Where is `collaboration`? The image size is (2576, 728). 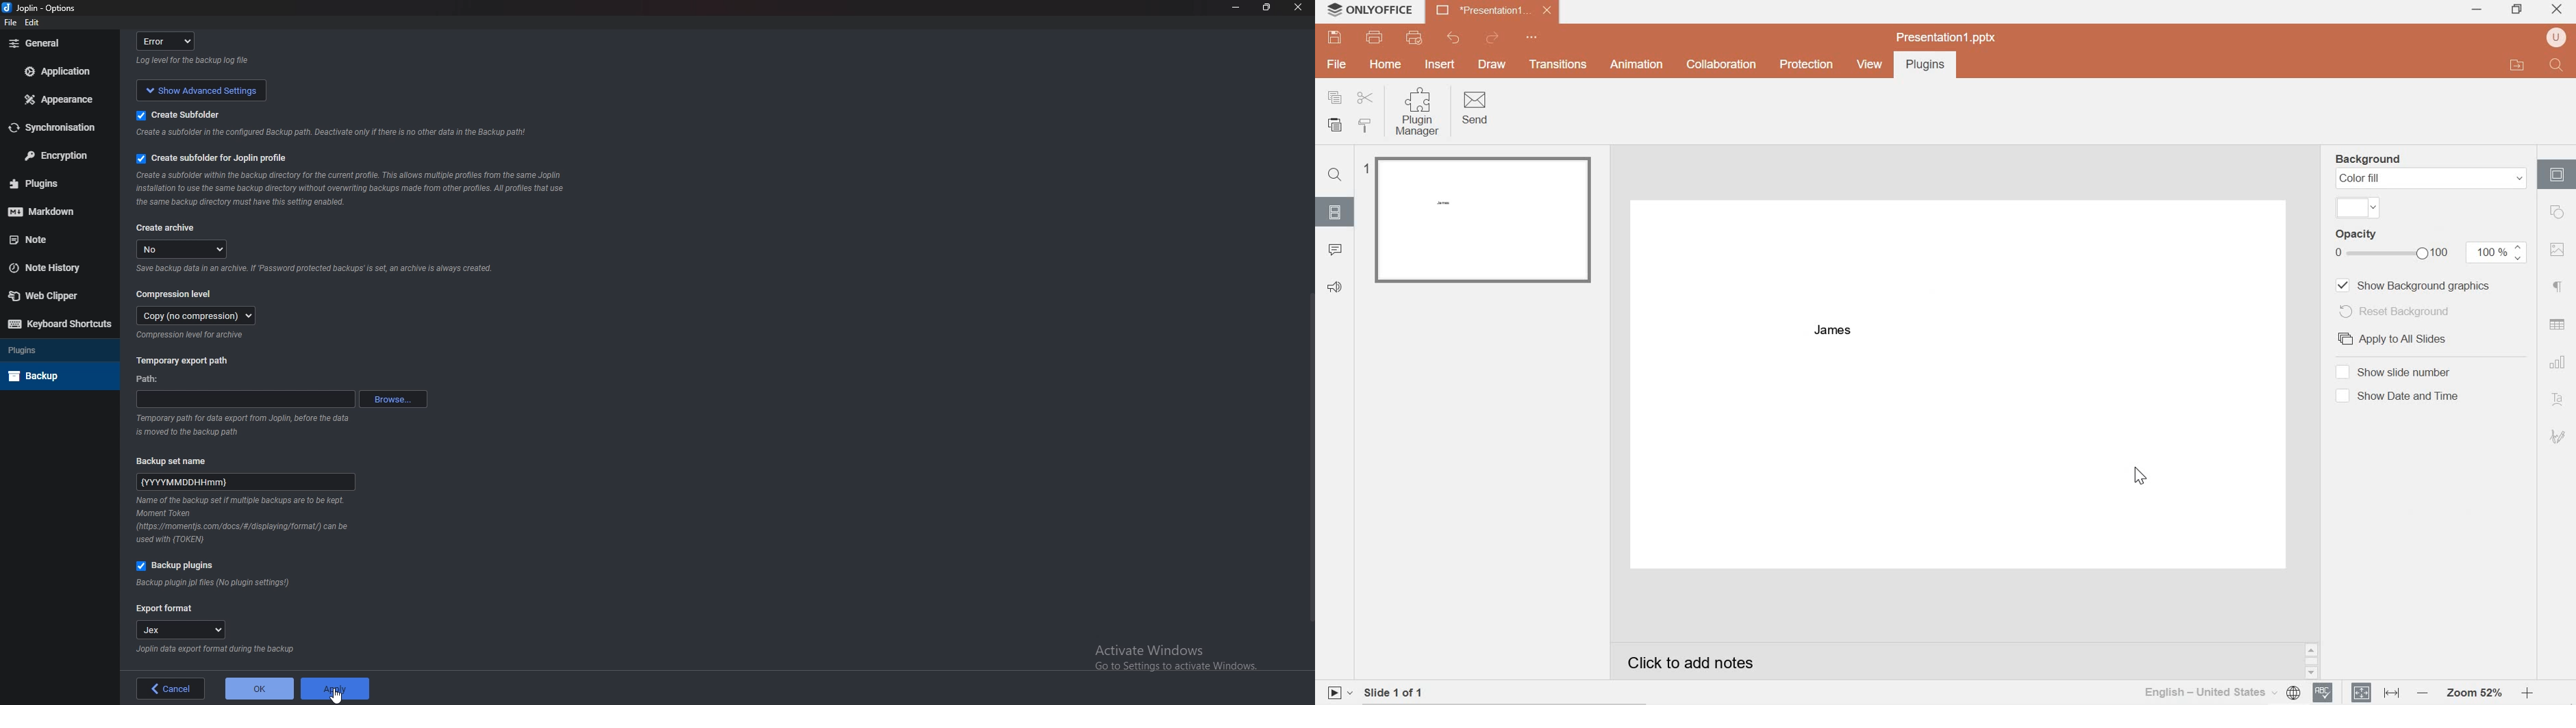 collaboration is located at coordinates (1720, 65).